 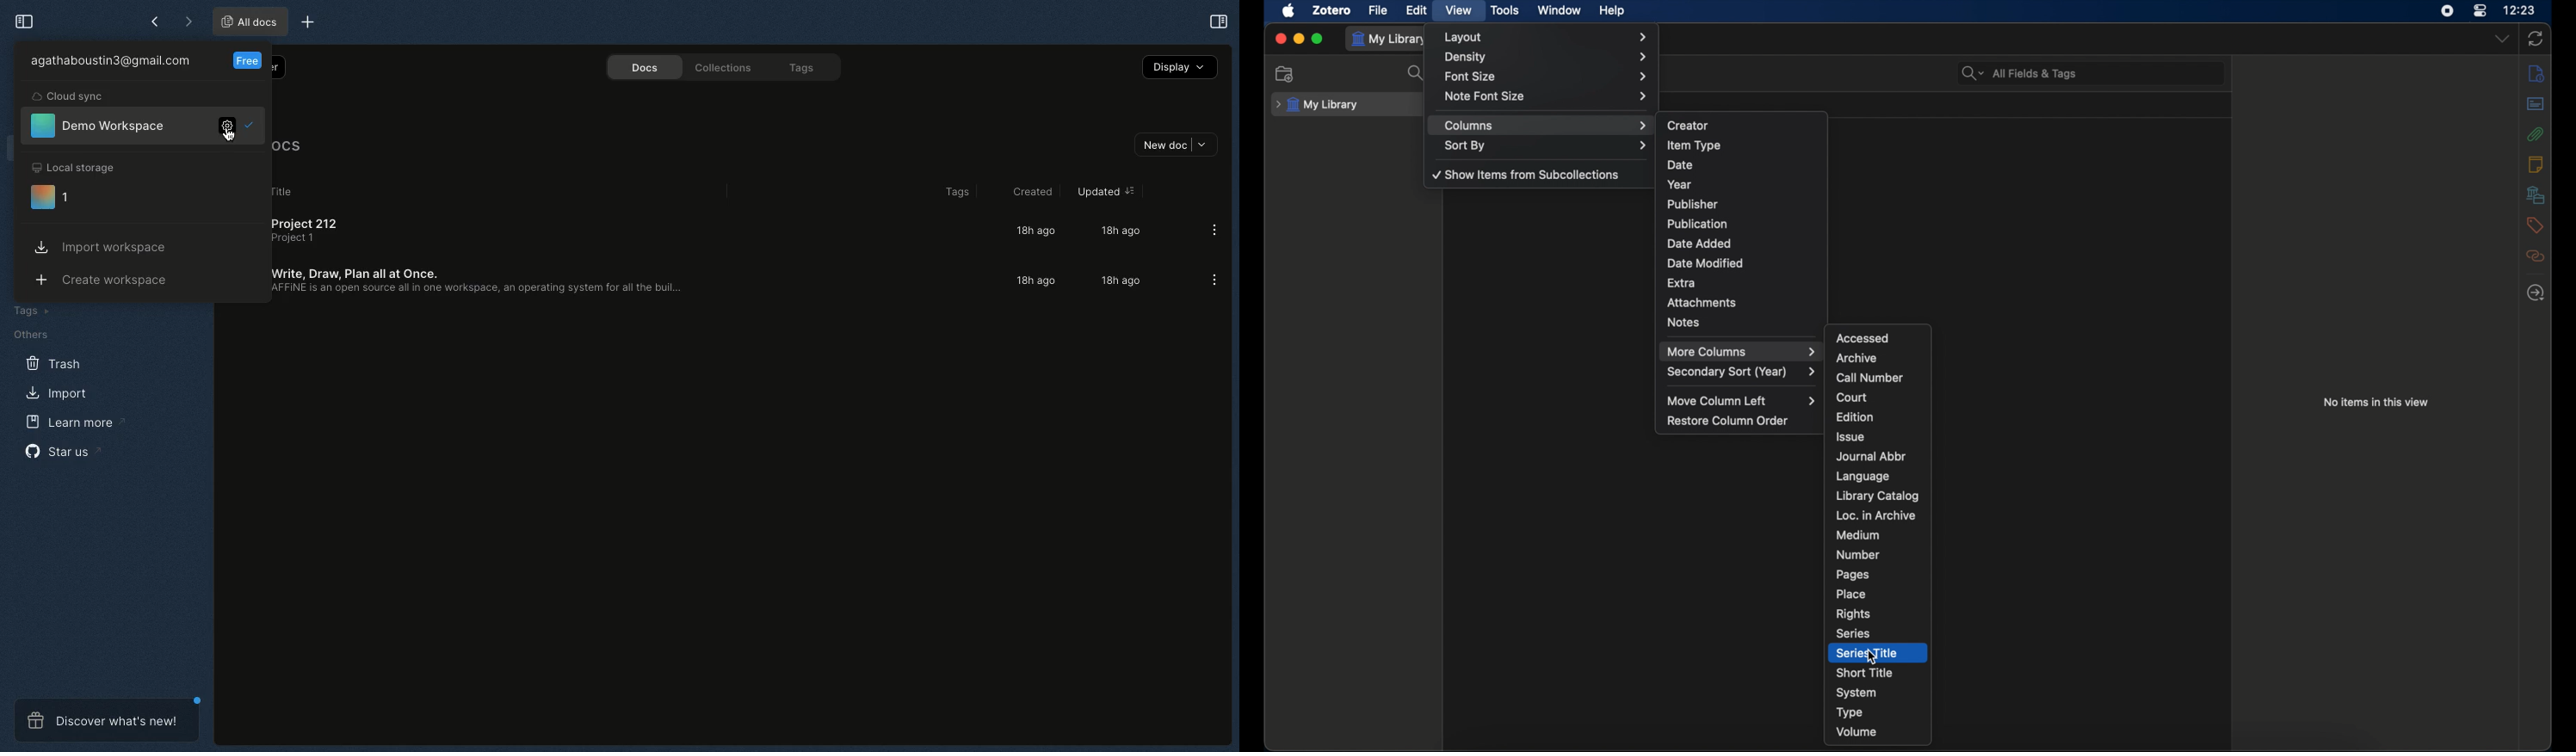 I want to click on date added, so click(x=1700, y=242).